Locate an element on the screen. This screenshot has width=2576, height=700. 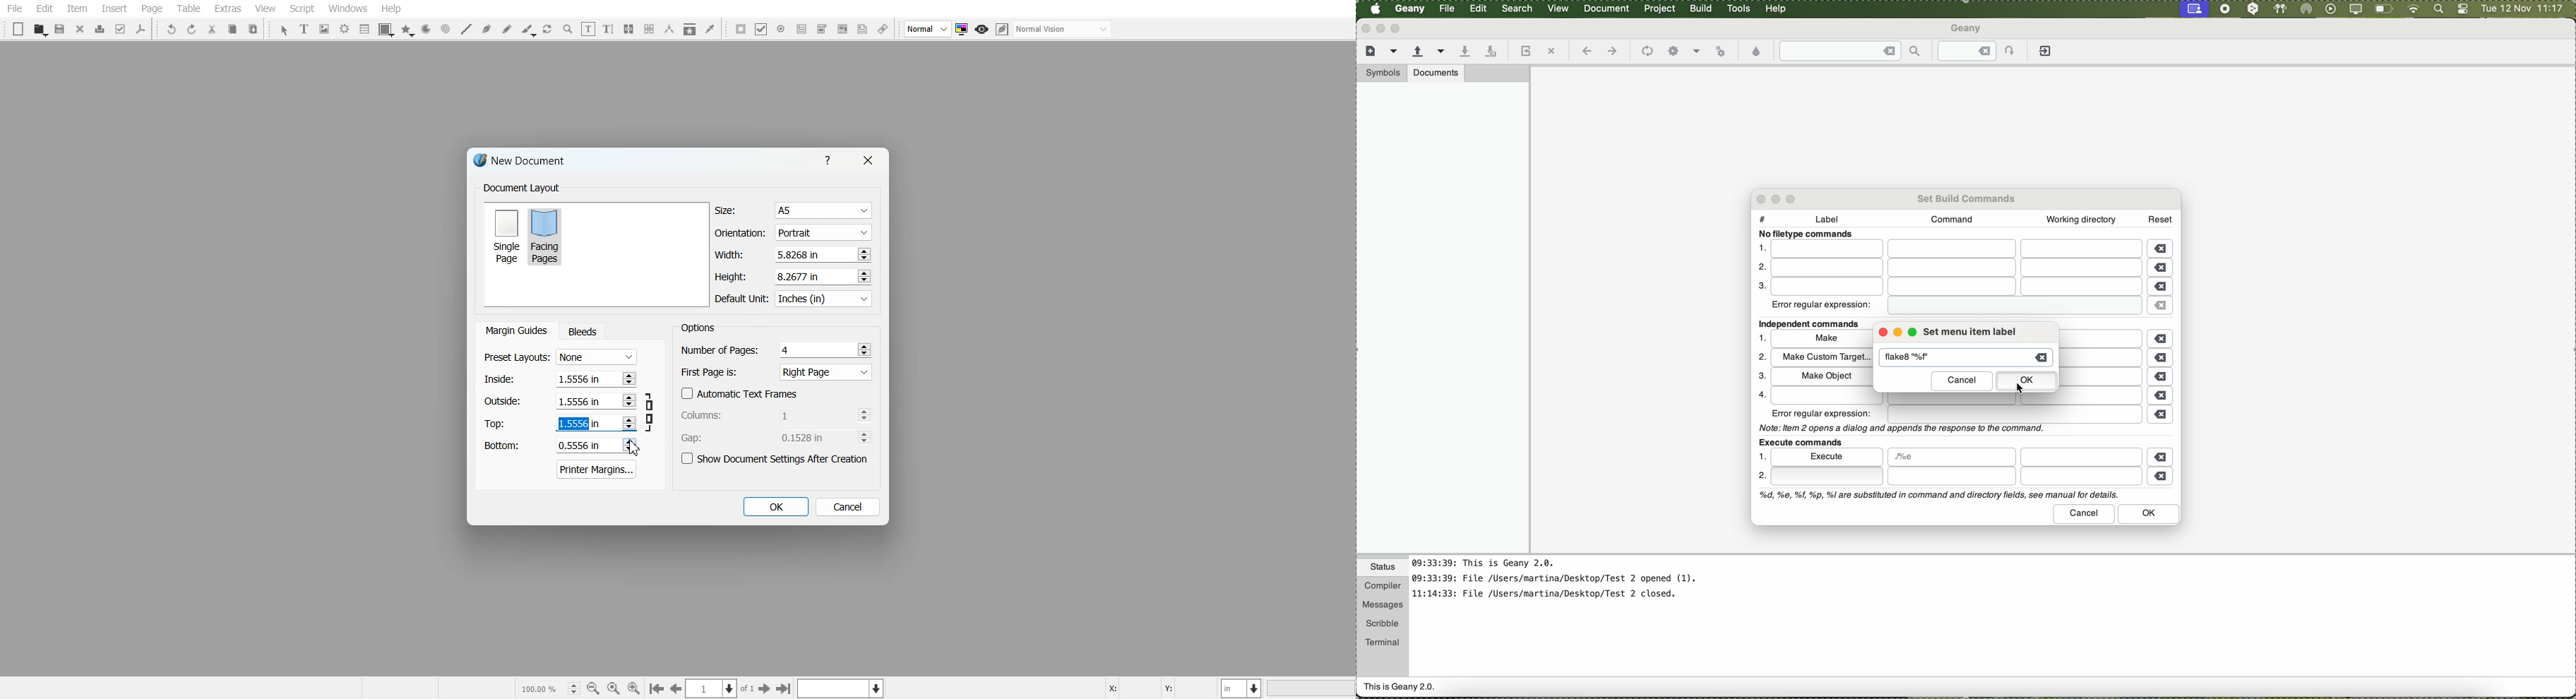
Open is located at coordinates (40, 30).